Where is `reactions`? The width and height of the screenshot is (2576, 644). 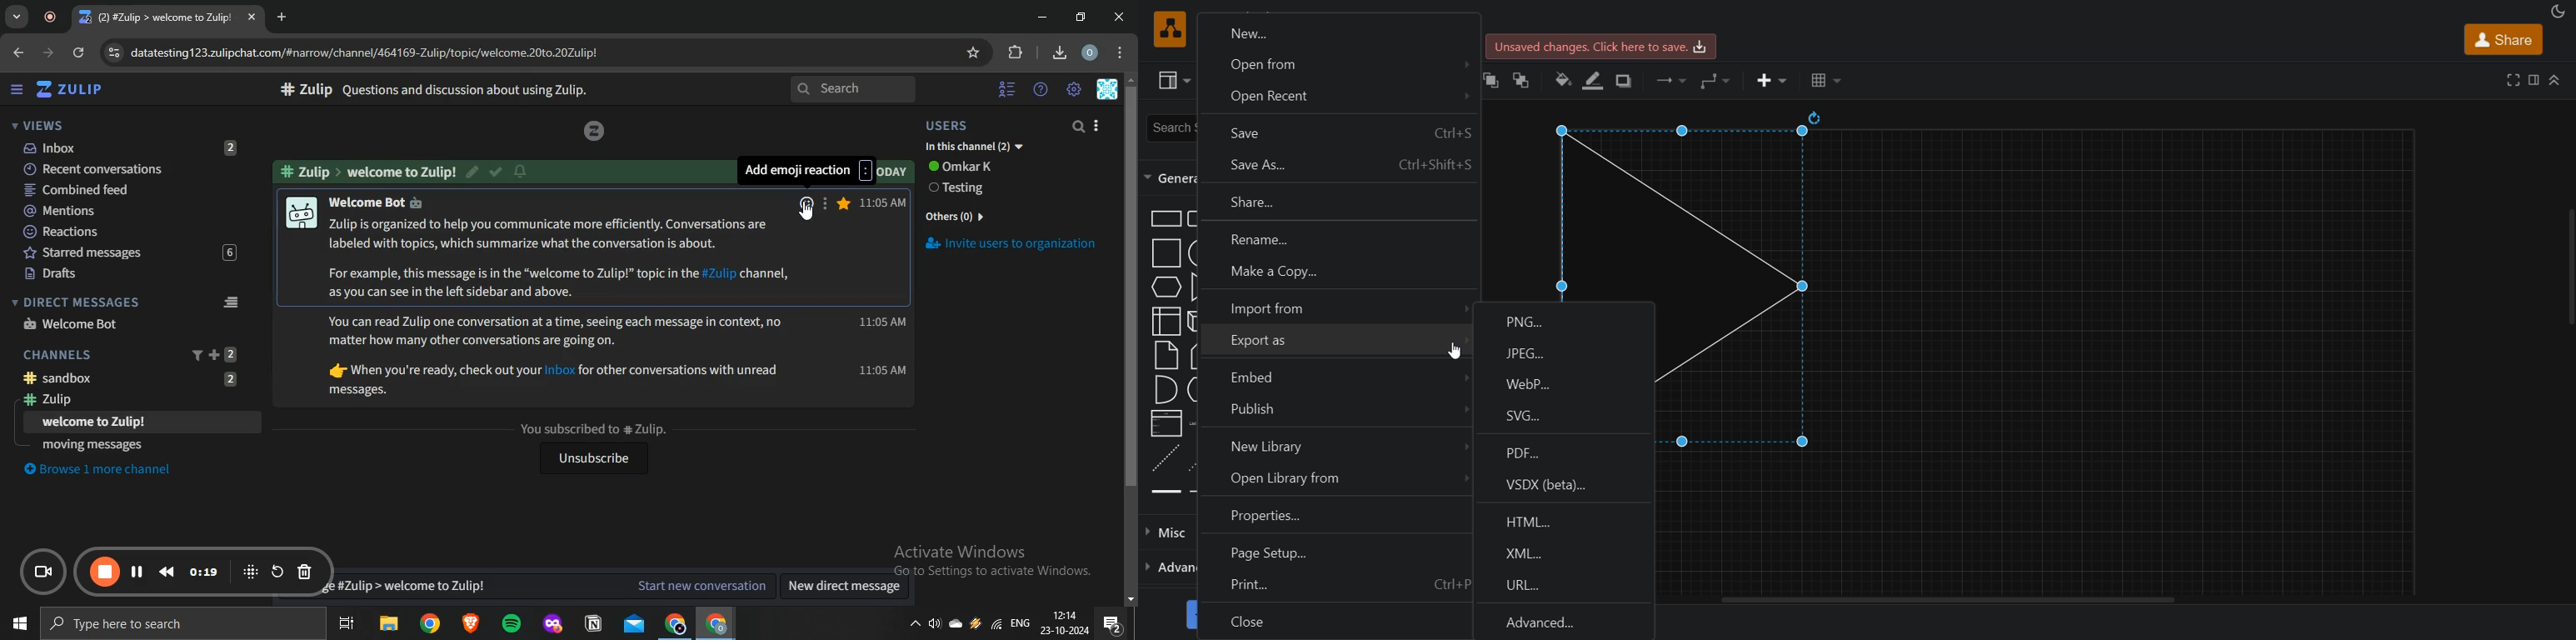 reactions is located at coordinates (128, 232).